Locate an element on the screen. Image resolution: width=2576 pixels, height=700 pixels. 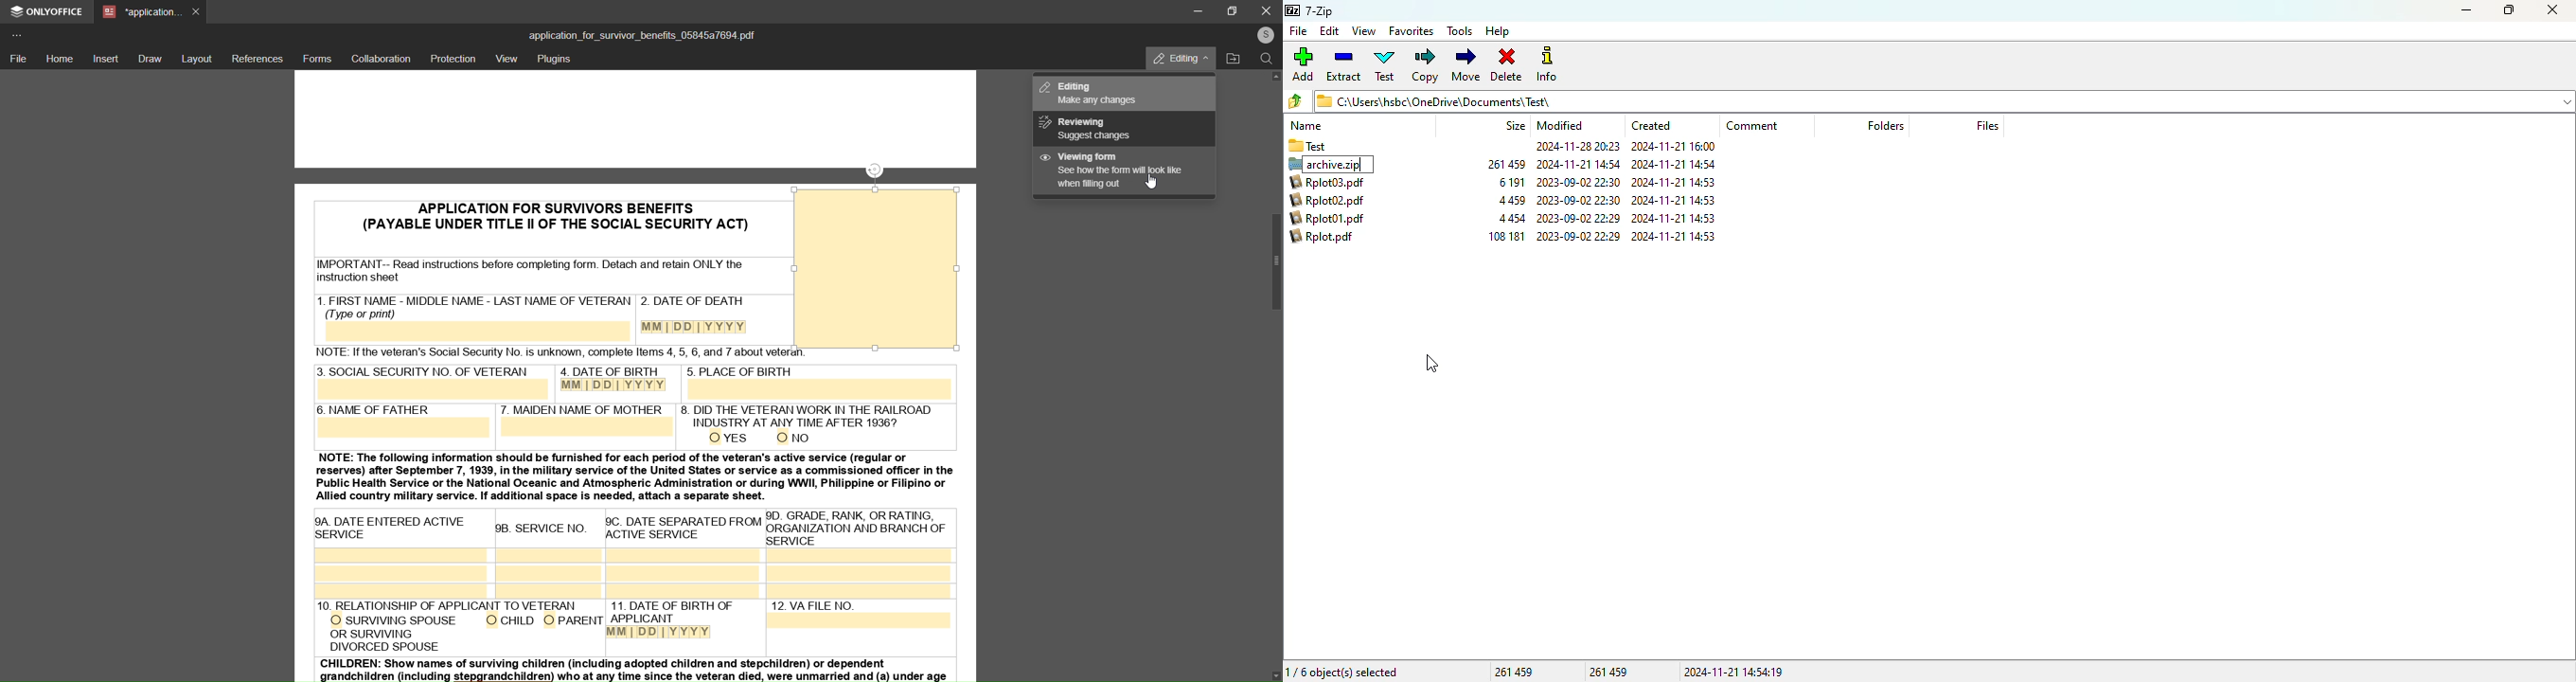
open file is located at coordinates (1234, 60).